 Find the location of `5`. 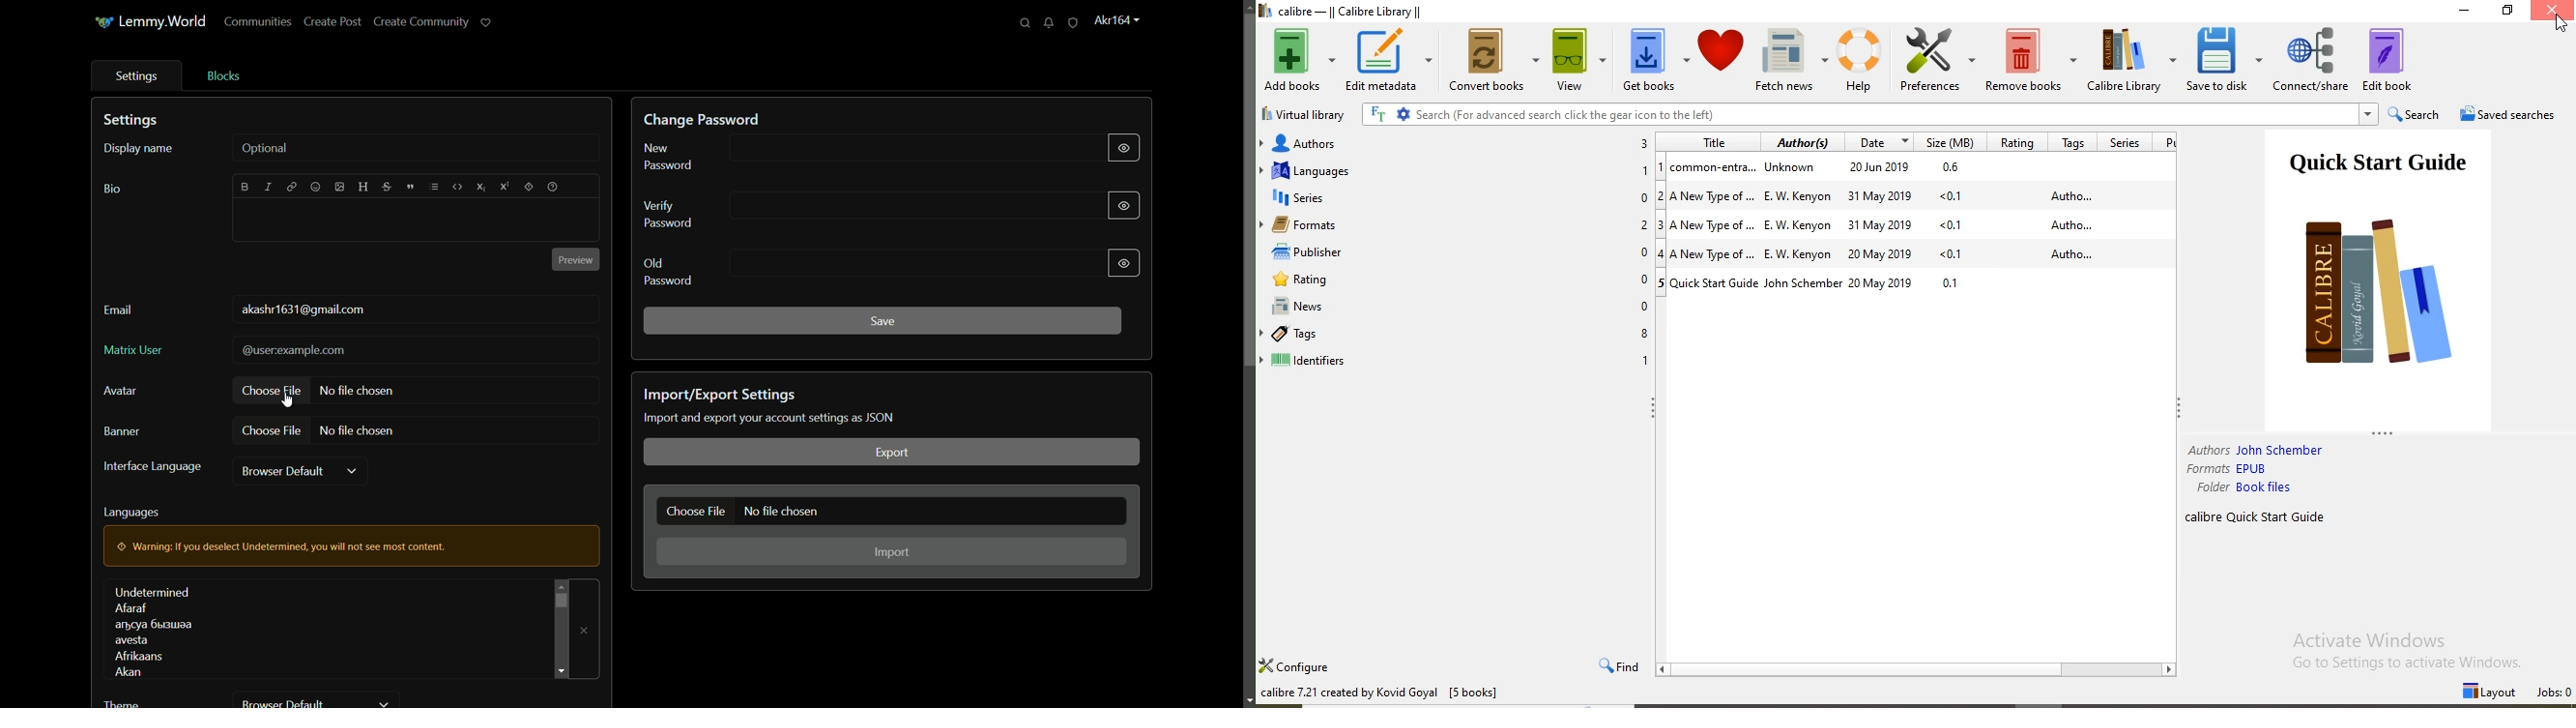

5 is located at coordinates (1662, 281).